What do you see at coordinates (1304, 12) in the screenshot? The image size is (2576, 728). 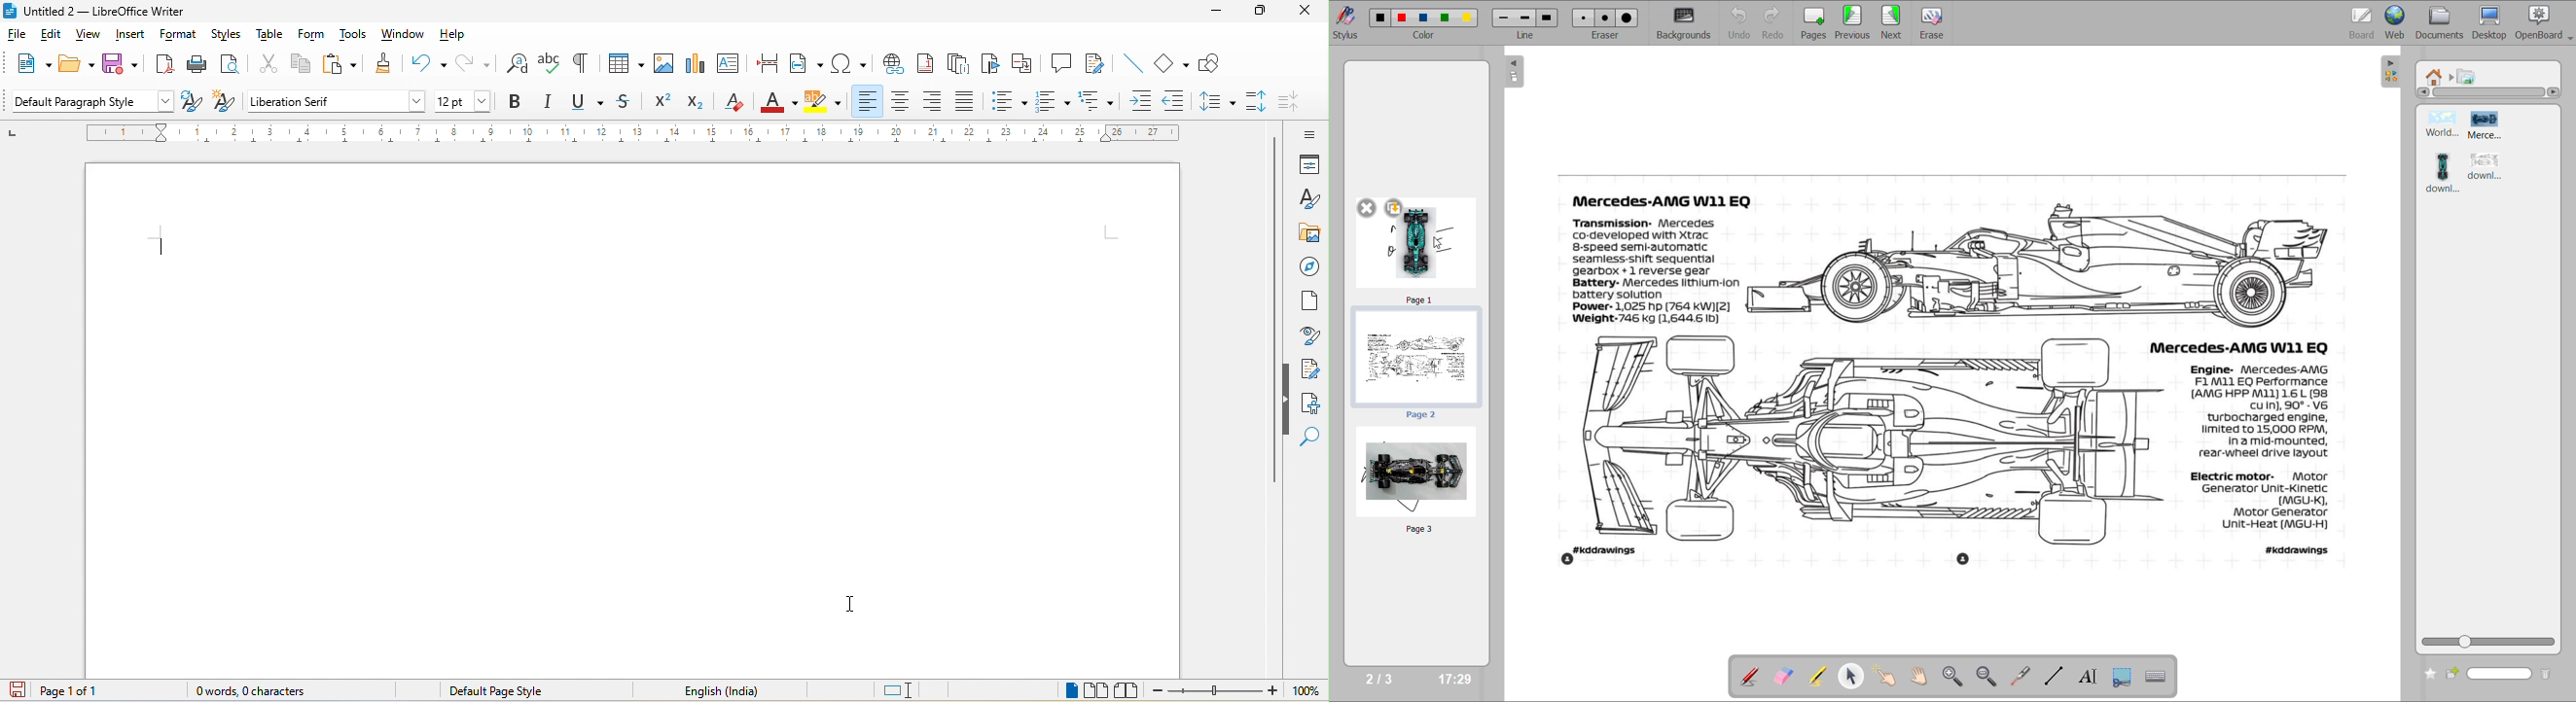 I see `close` at bounding box center [1304, 12].